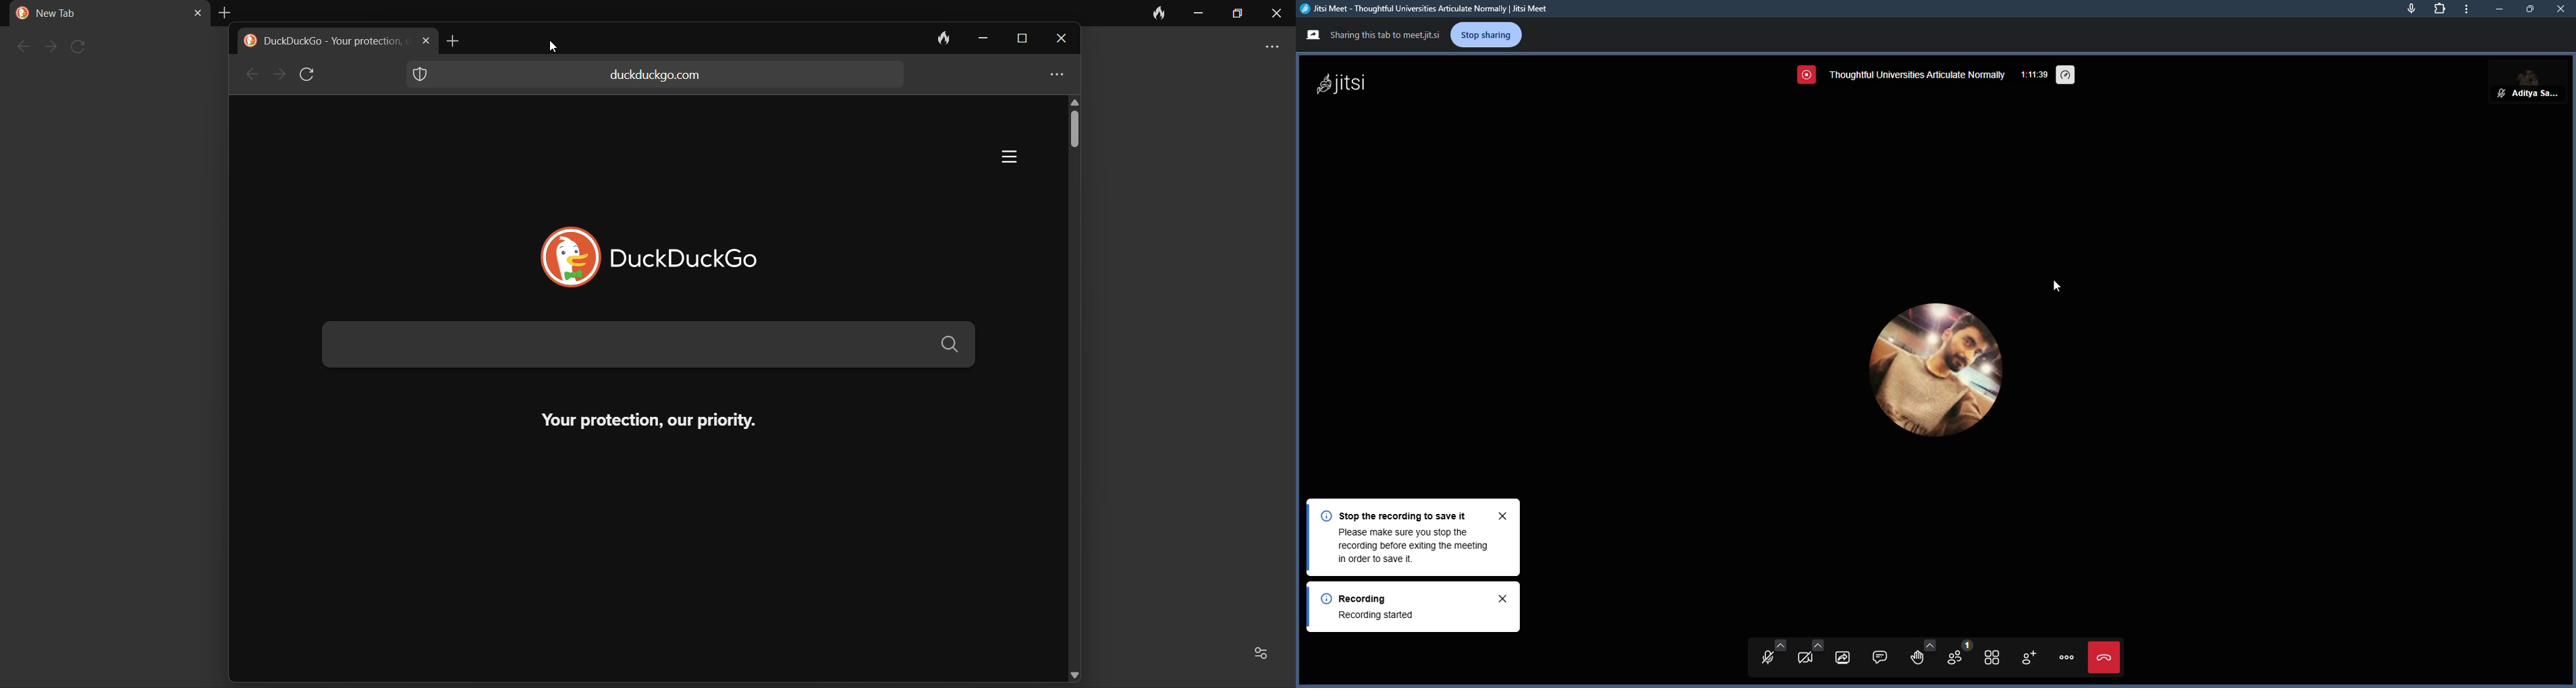 The image size is (2576, 700). What do you see at coordinates (2530, 9) in the screenshot?
I see `maximize` at bounding box center [2530, 9].